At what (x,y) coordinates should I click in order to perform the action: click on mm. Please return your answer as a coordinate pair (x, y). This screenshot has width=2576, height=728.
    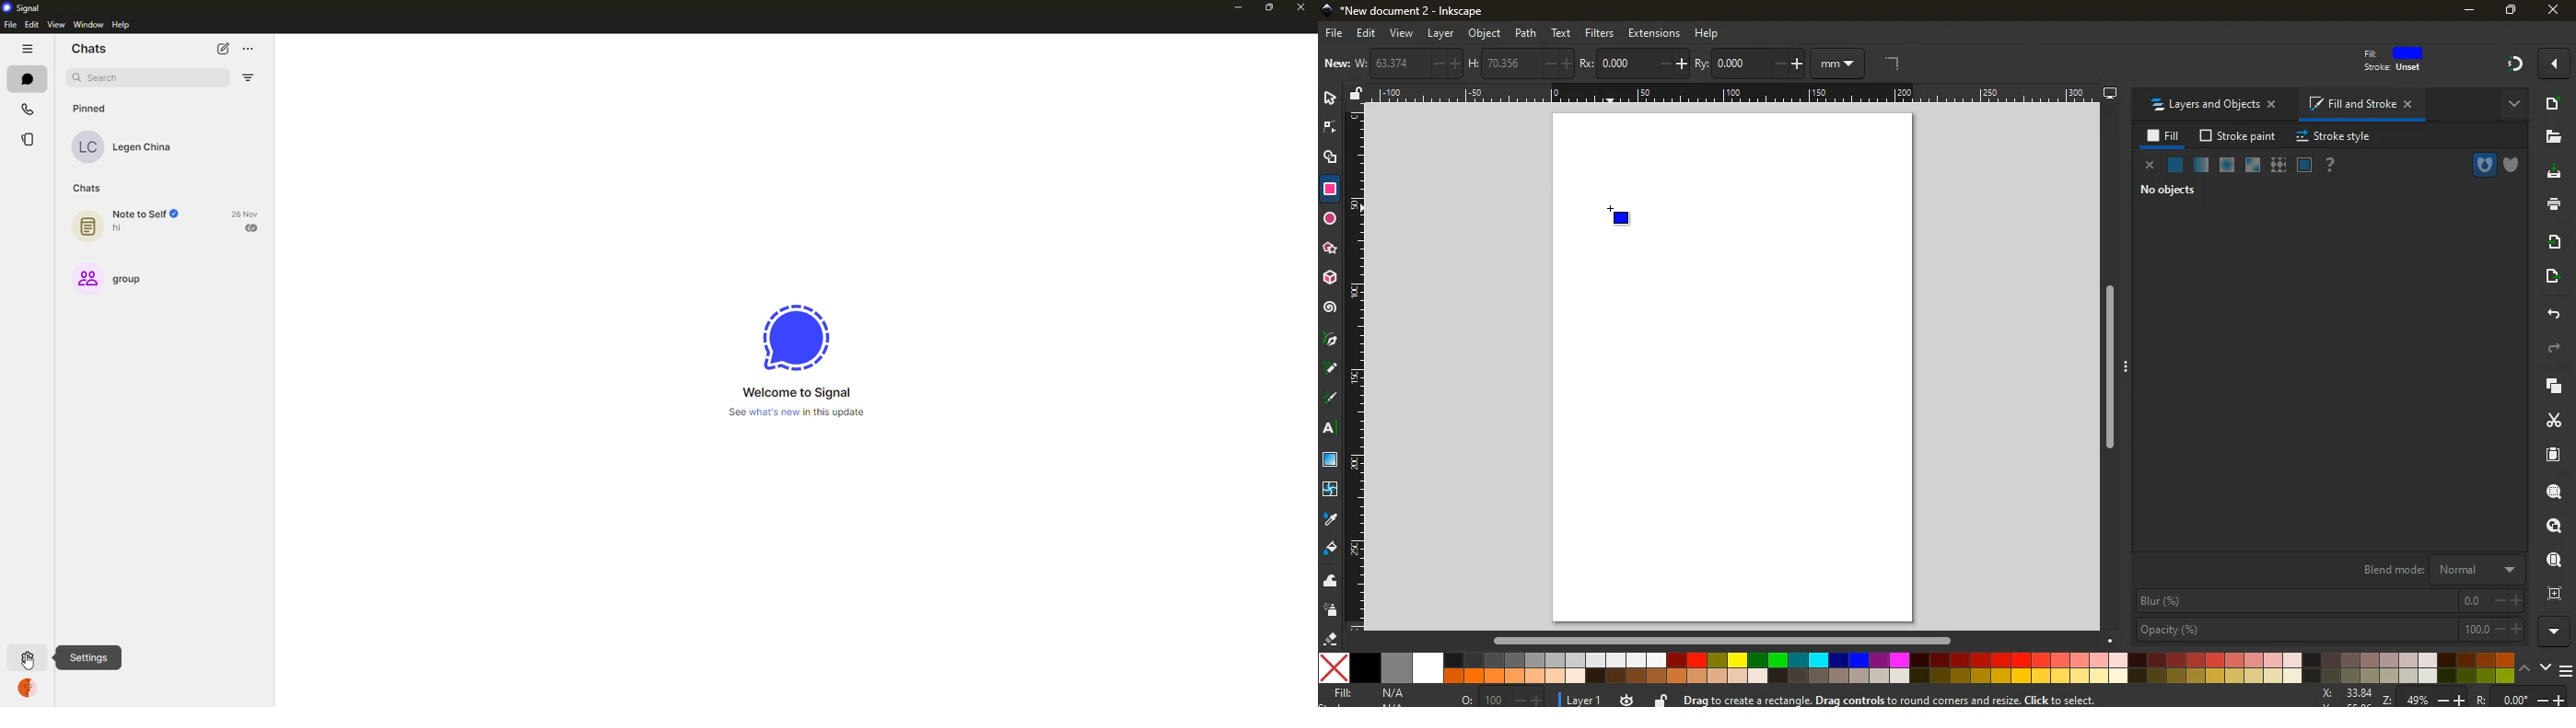
    Looking at the image, I should click on (1840, 63).